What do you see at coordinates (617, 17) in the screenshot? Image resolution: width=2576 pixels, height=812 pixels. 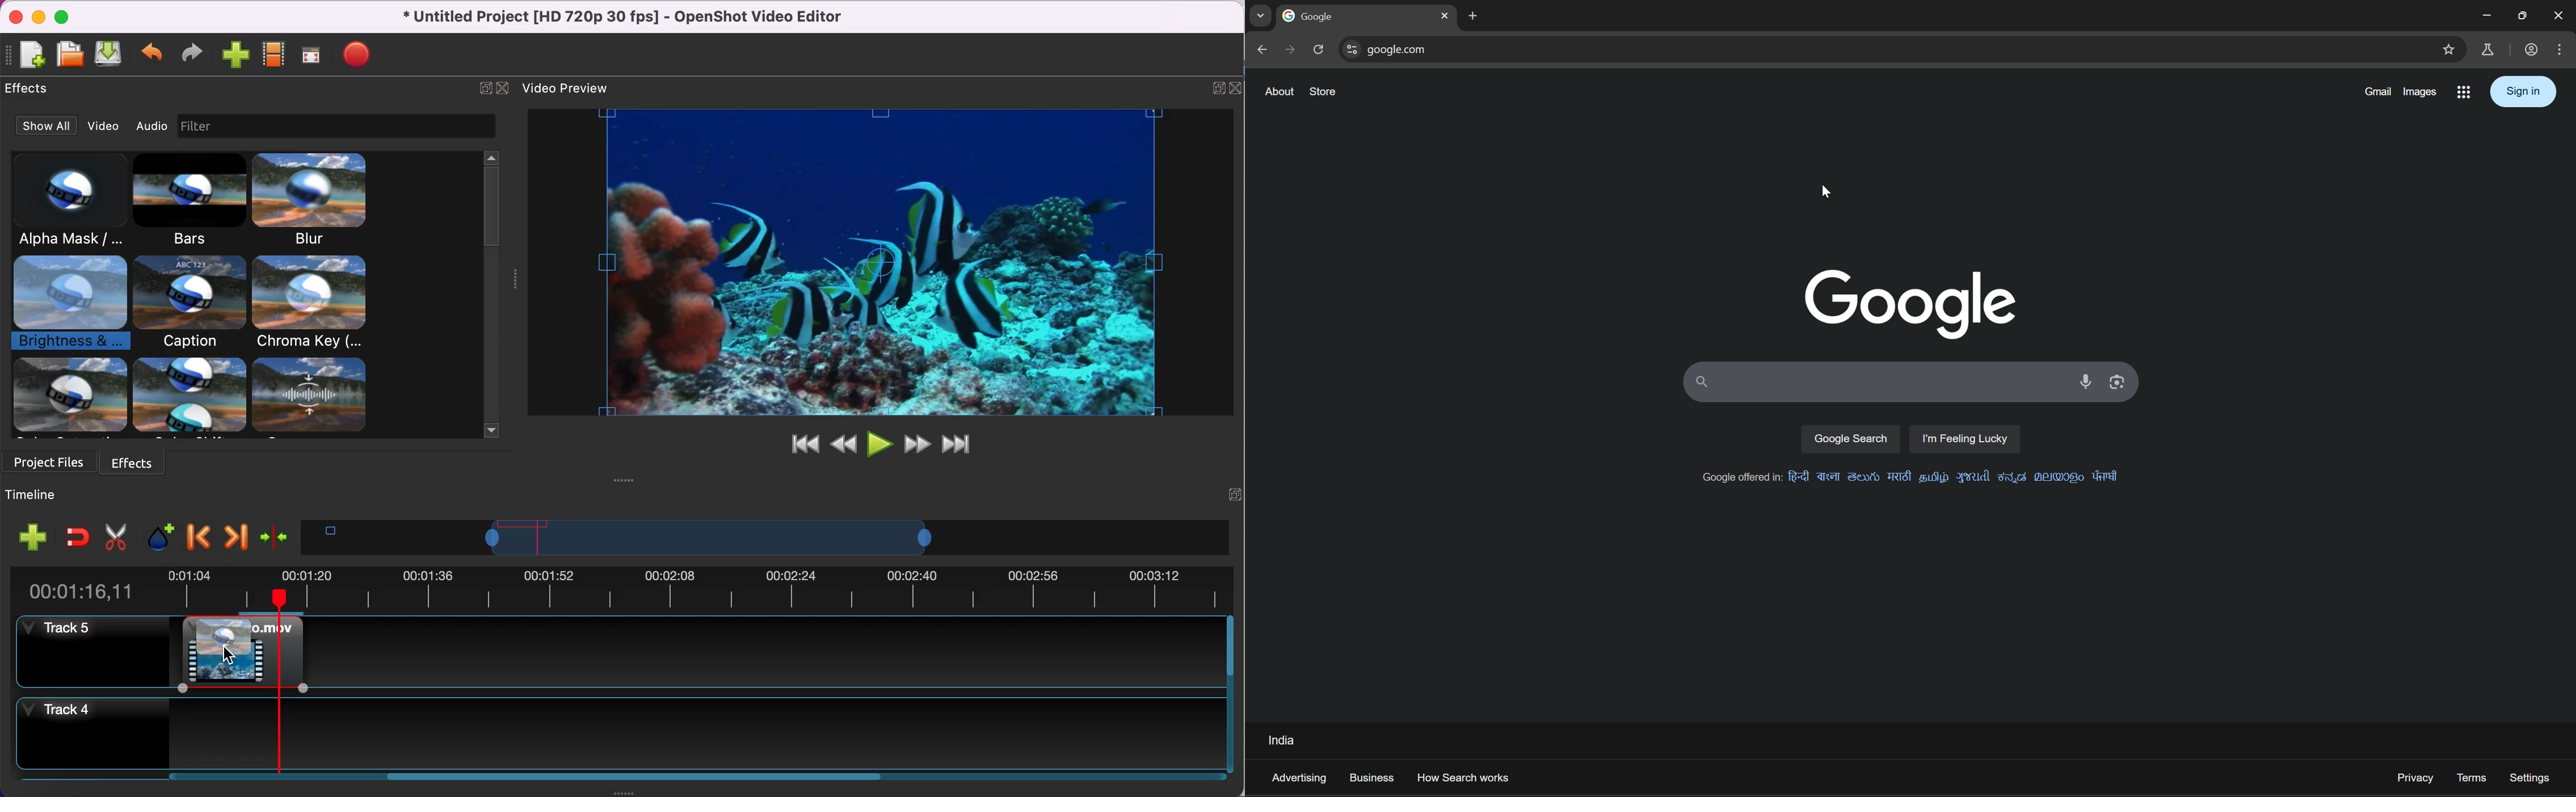 I see `title - • Untitled Project [HD 720p 30 fps] - OpenShot Video Editor` at bounding box center [617, 17].